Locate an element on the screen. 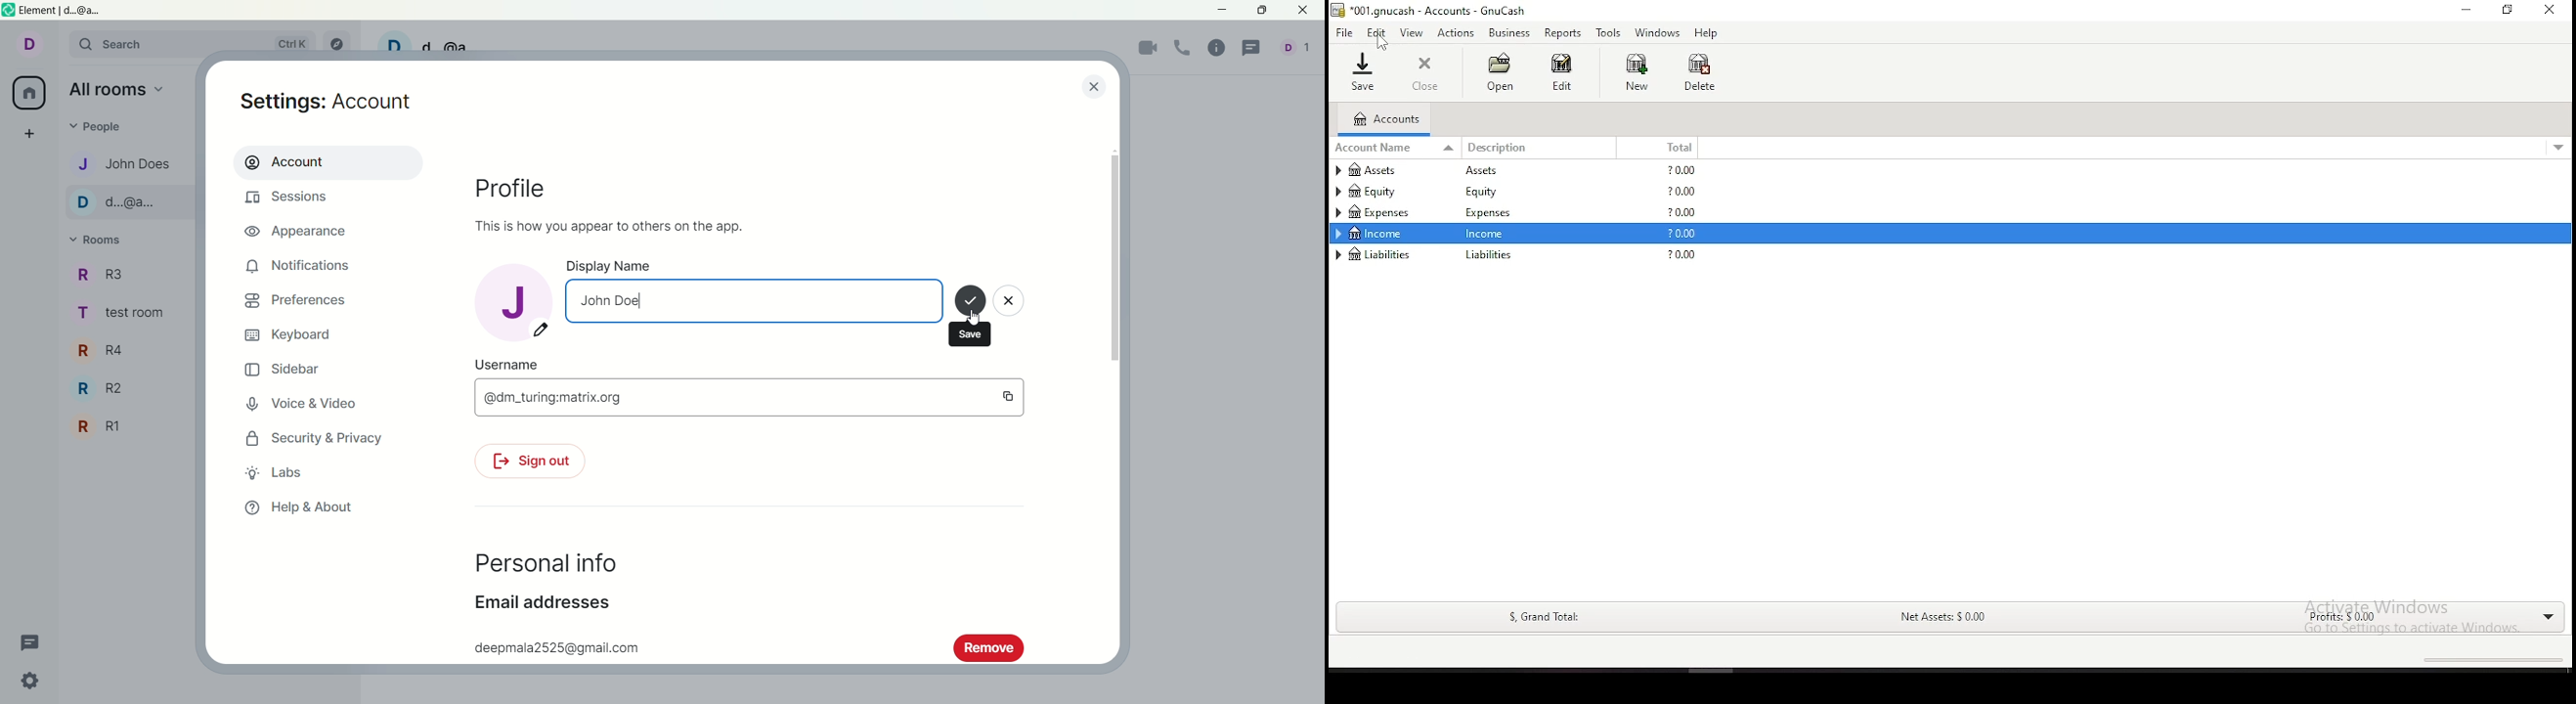 This screenshot has height=728, width=2576. S, Grand Total is located at coordinates (1542, 617).